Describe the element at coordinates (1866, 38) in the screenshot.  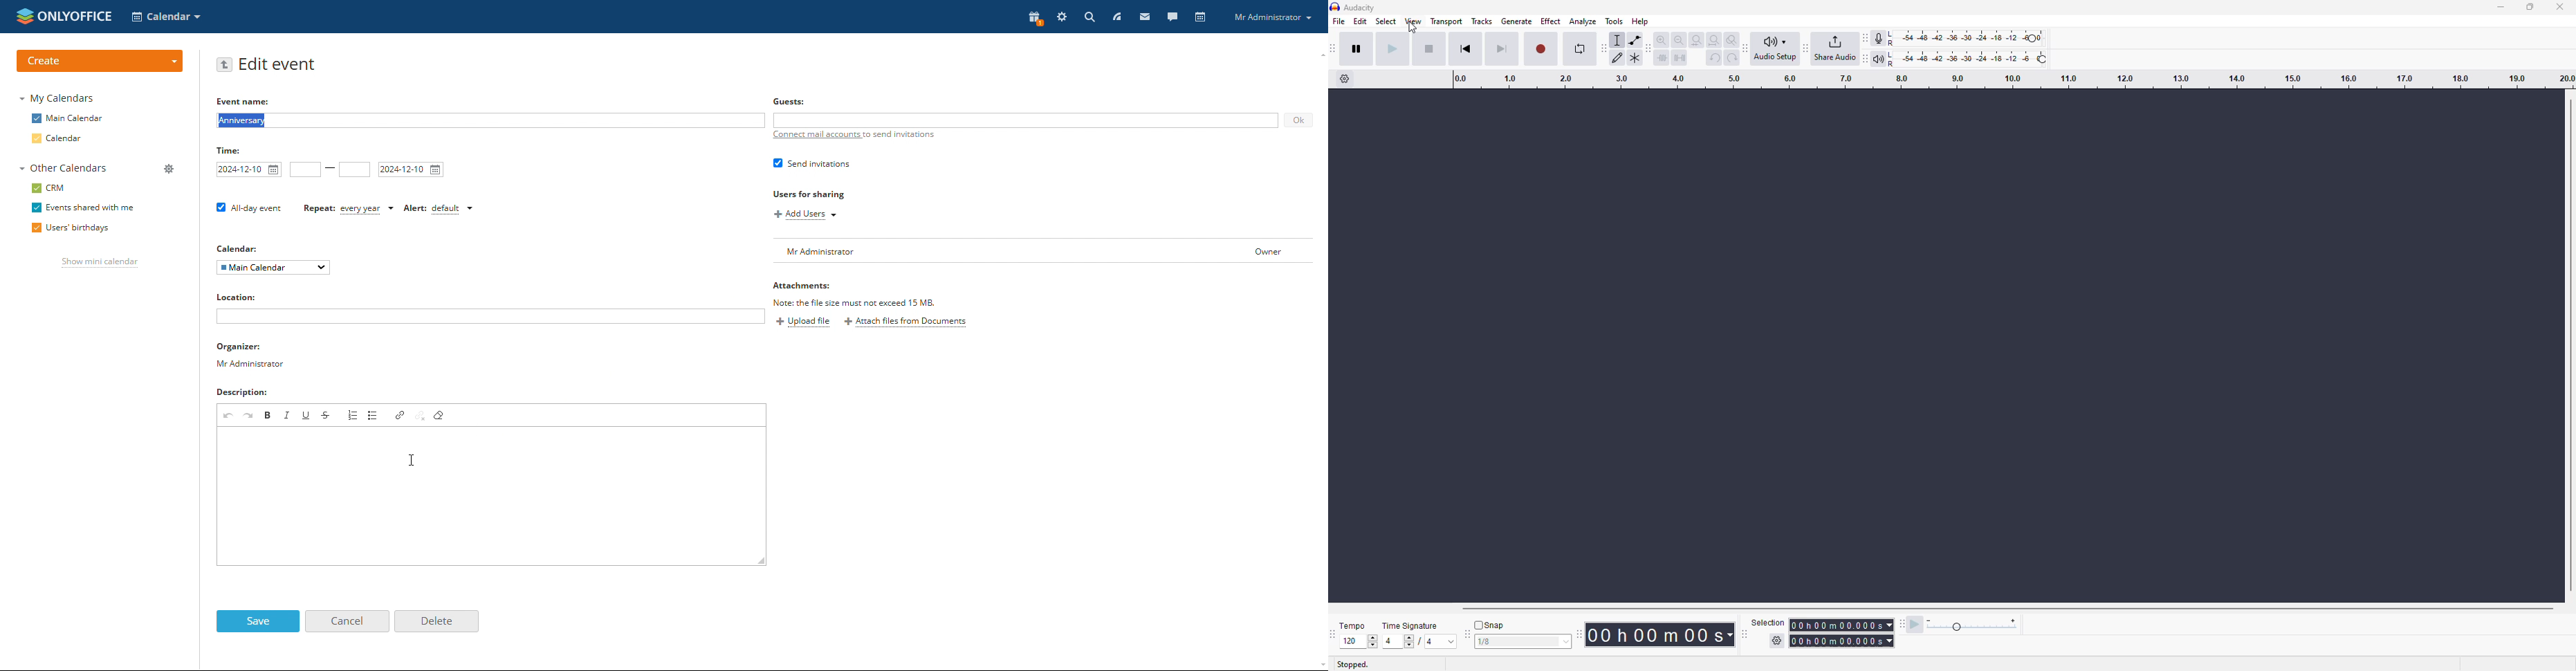
I see `audacity recording meter toolbar` at that location.